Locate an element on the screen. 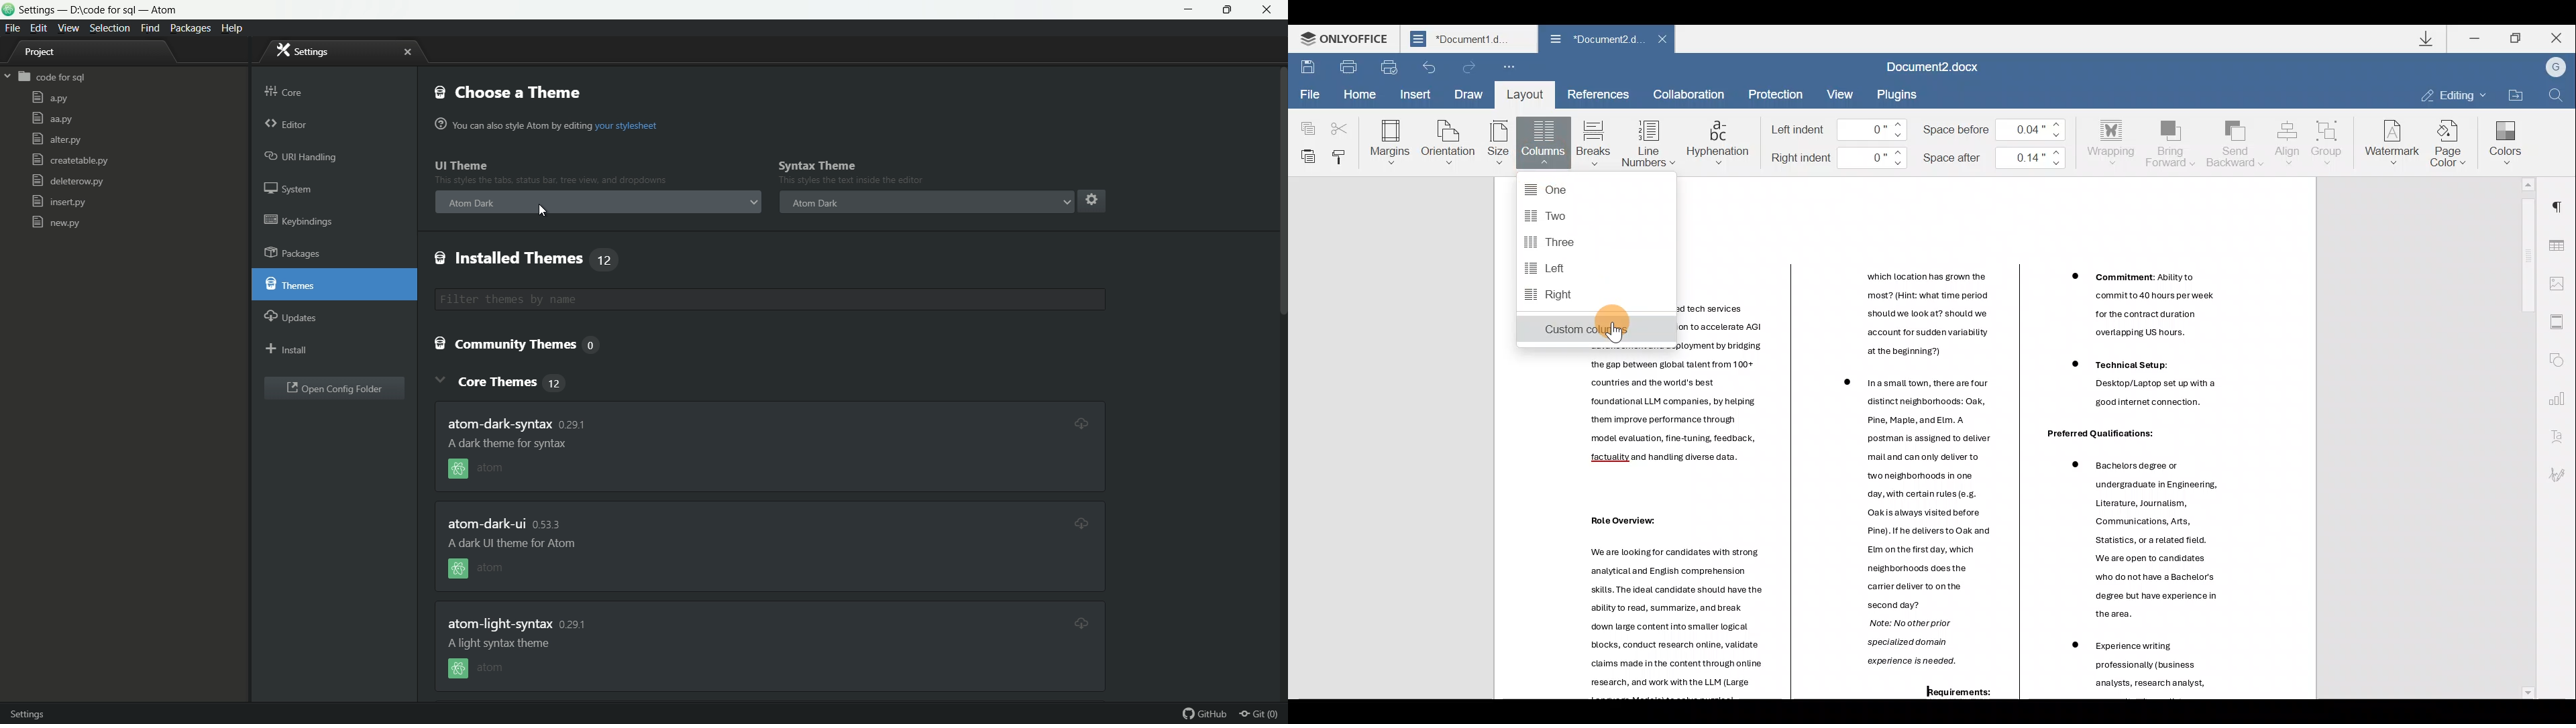 This screenshot has width=2576, height=728. Send backward is located at coordinates (2233, 142).